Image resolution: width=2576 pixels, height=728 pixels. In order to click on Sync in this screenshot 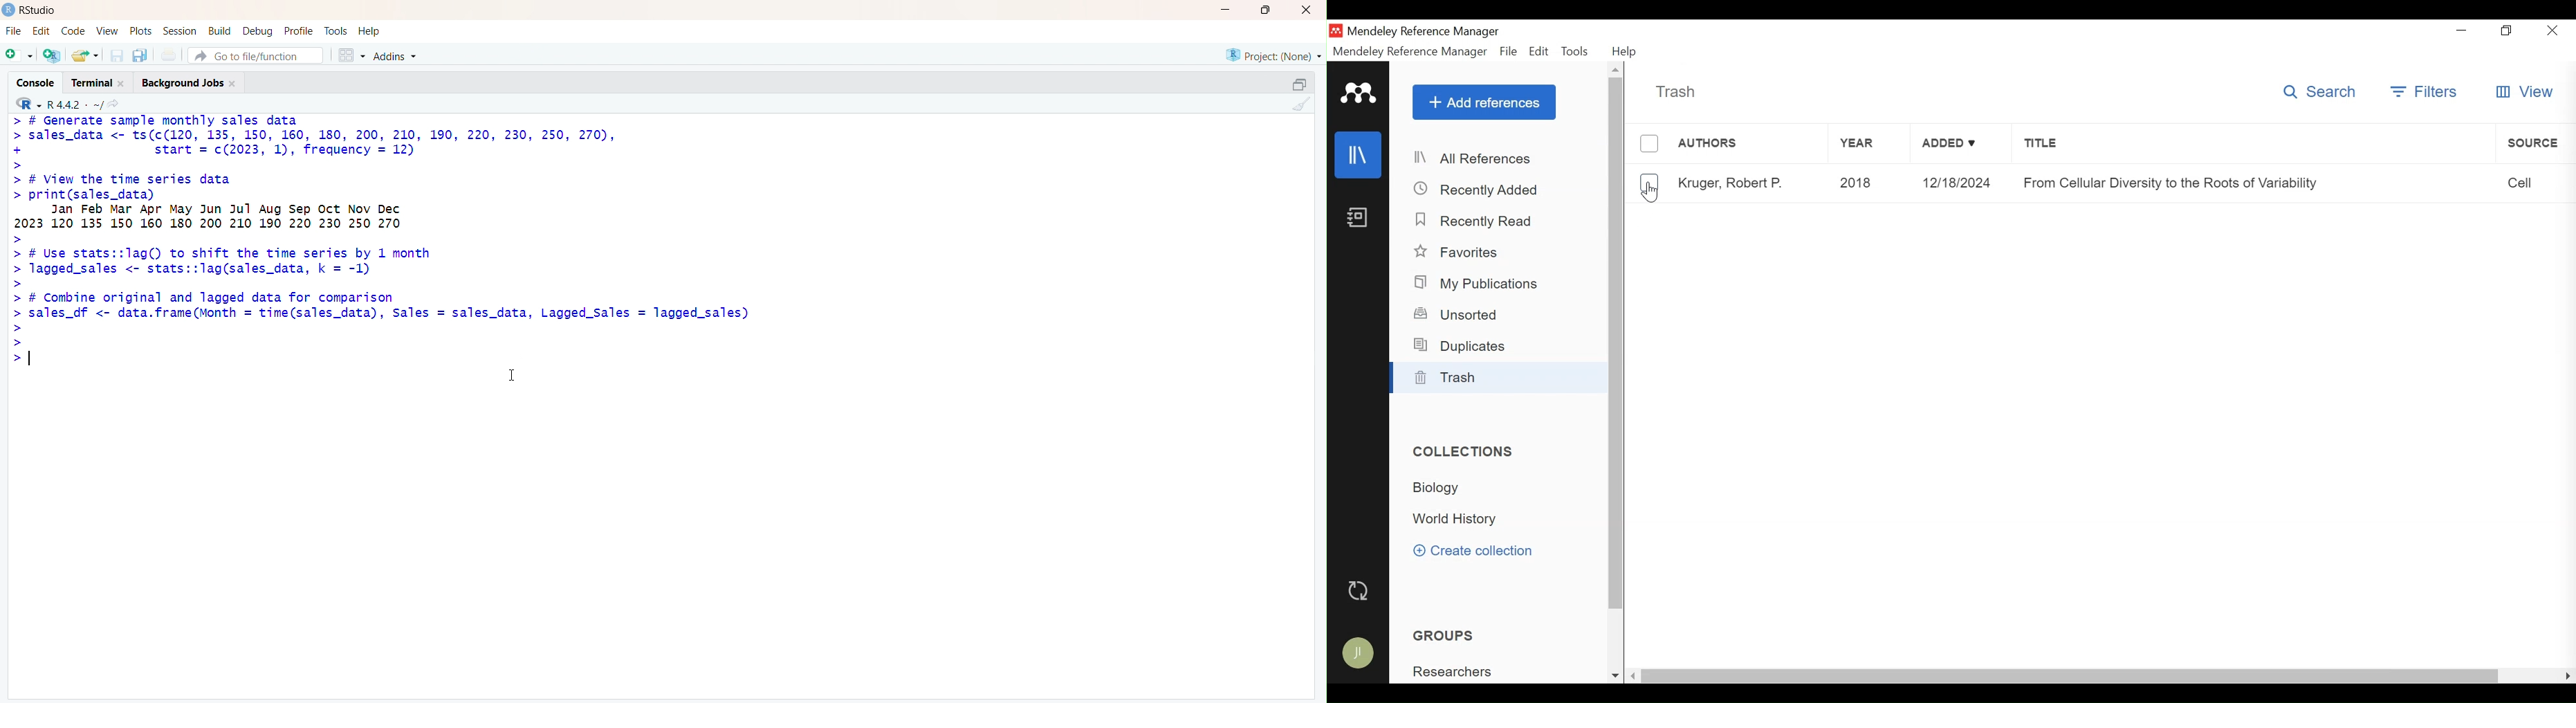, I will do `click(1361, 590)`.